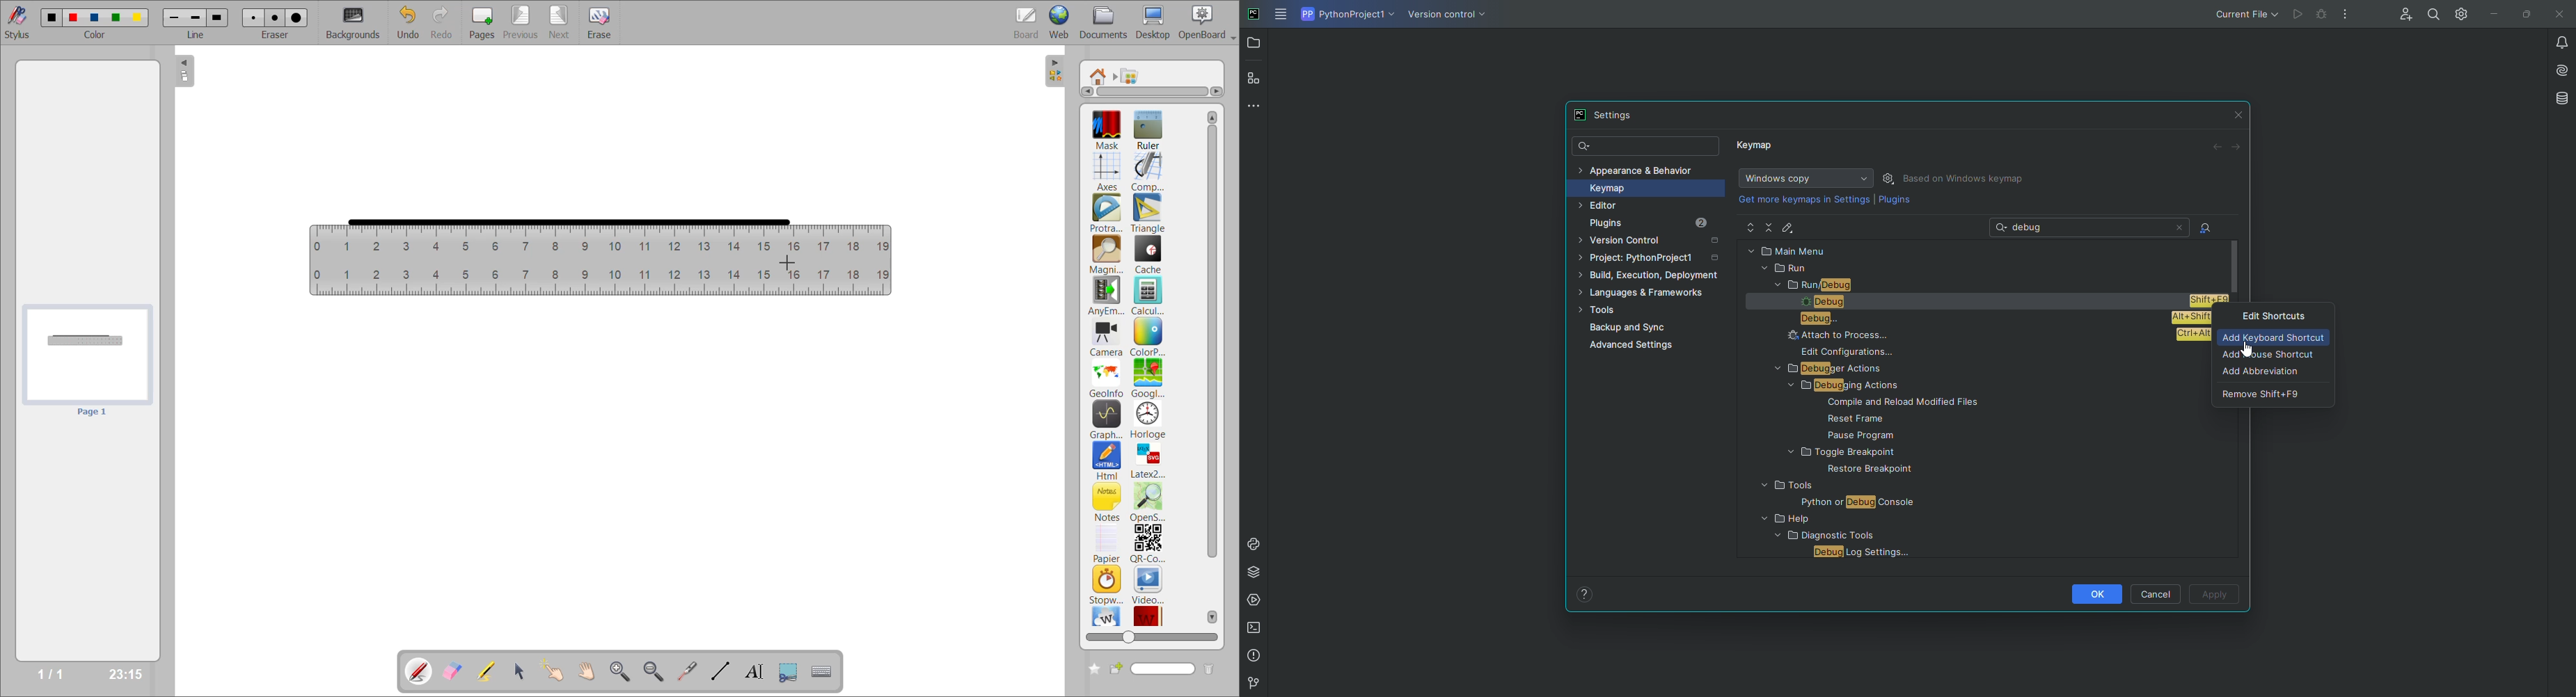 Image resolution: width=2576 pixels, height=700 pixels. What do you see at coordinates (1982, 269) in the screenshot?
I see `RUN` at bounding box center [1982, 269].